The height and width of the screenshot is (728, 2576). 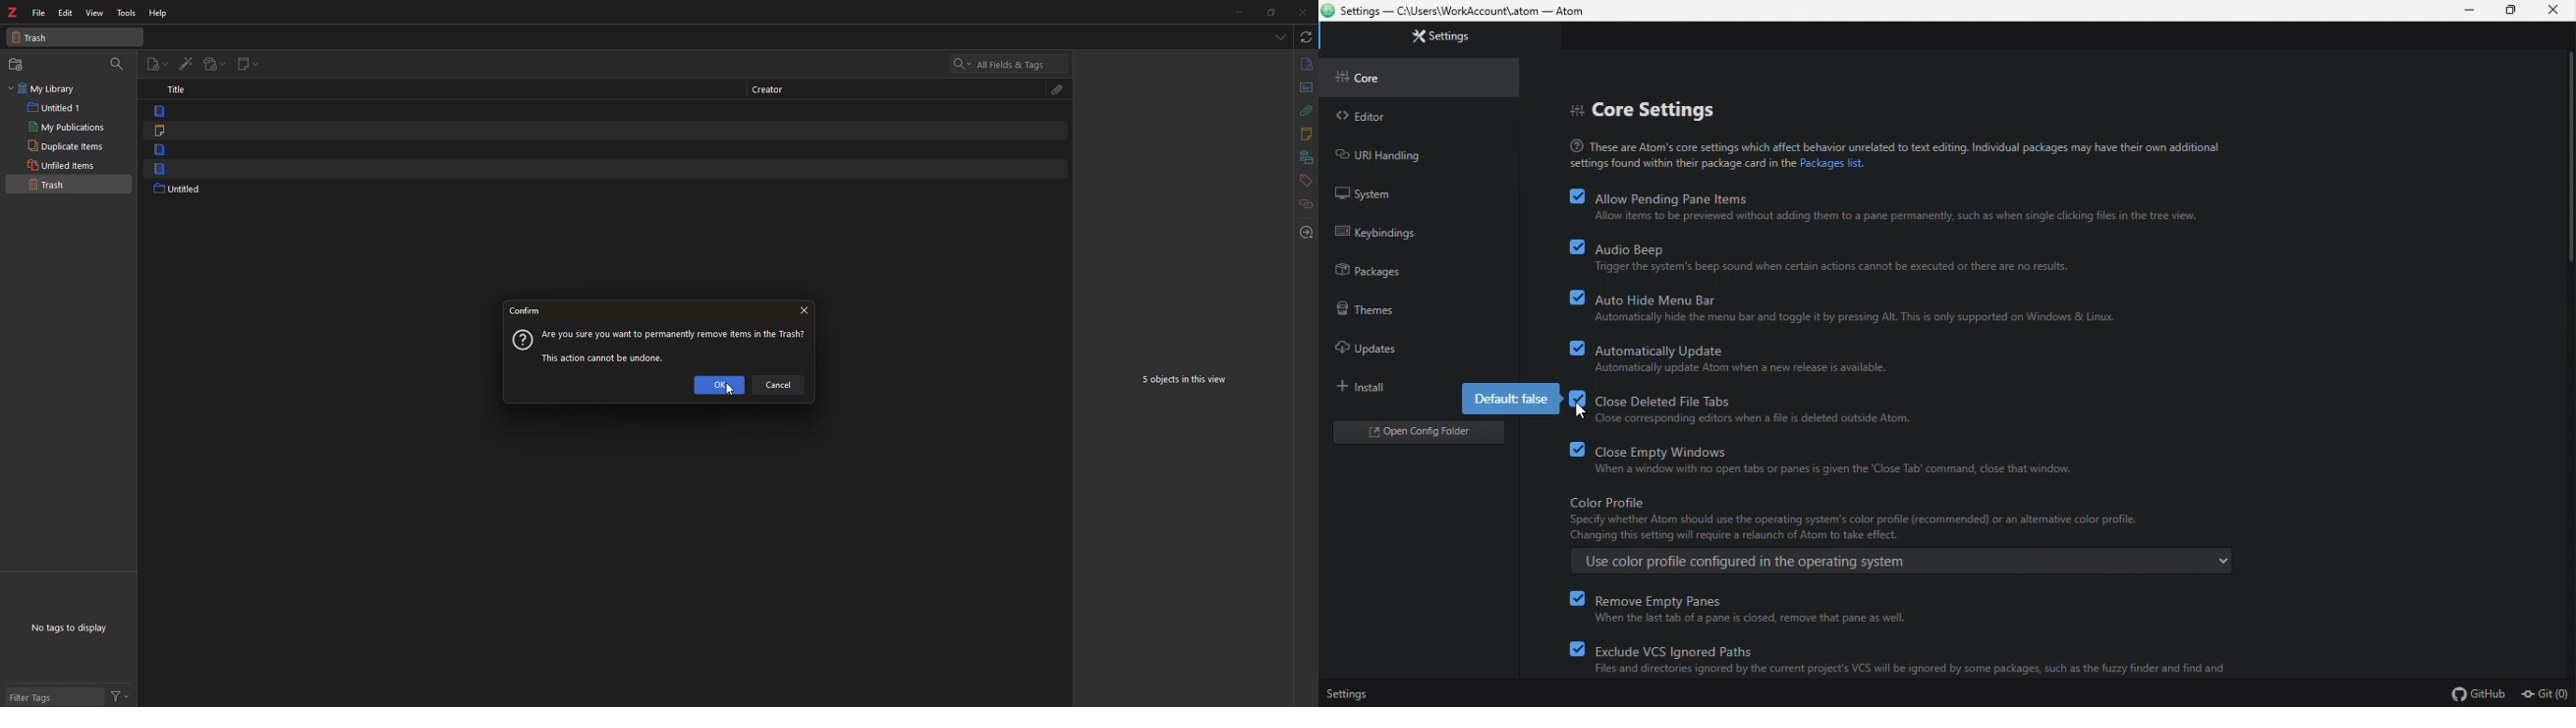 What do you see at coordinates (1306, 65) in the screenshot?
I see `info` at bounding box center [1306, 65].